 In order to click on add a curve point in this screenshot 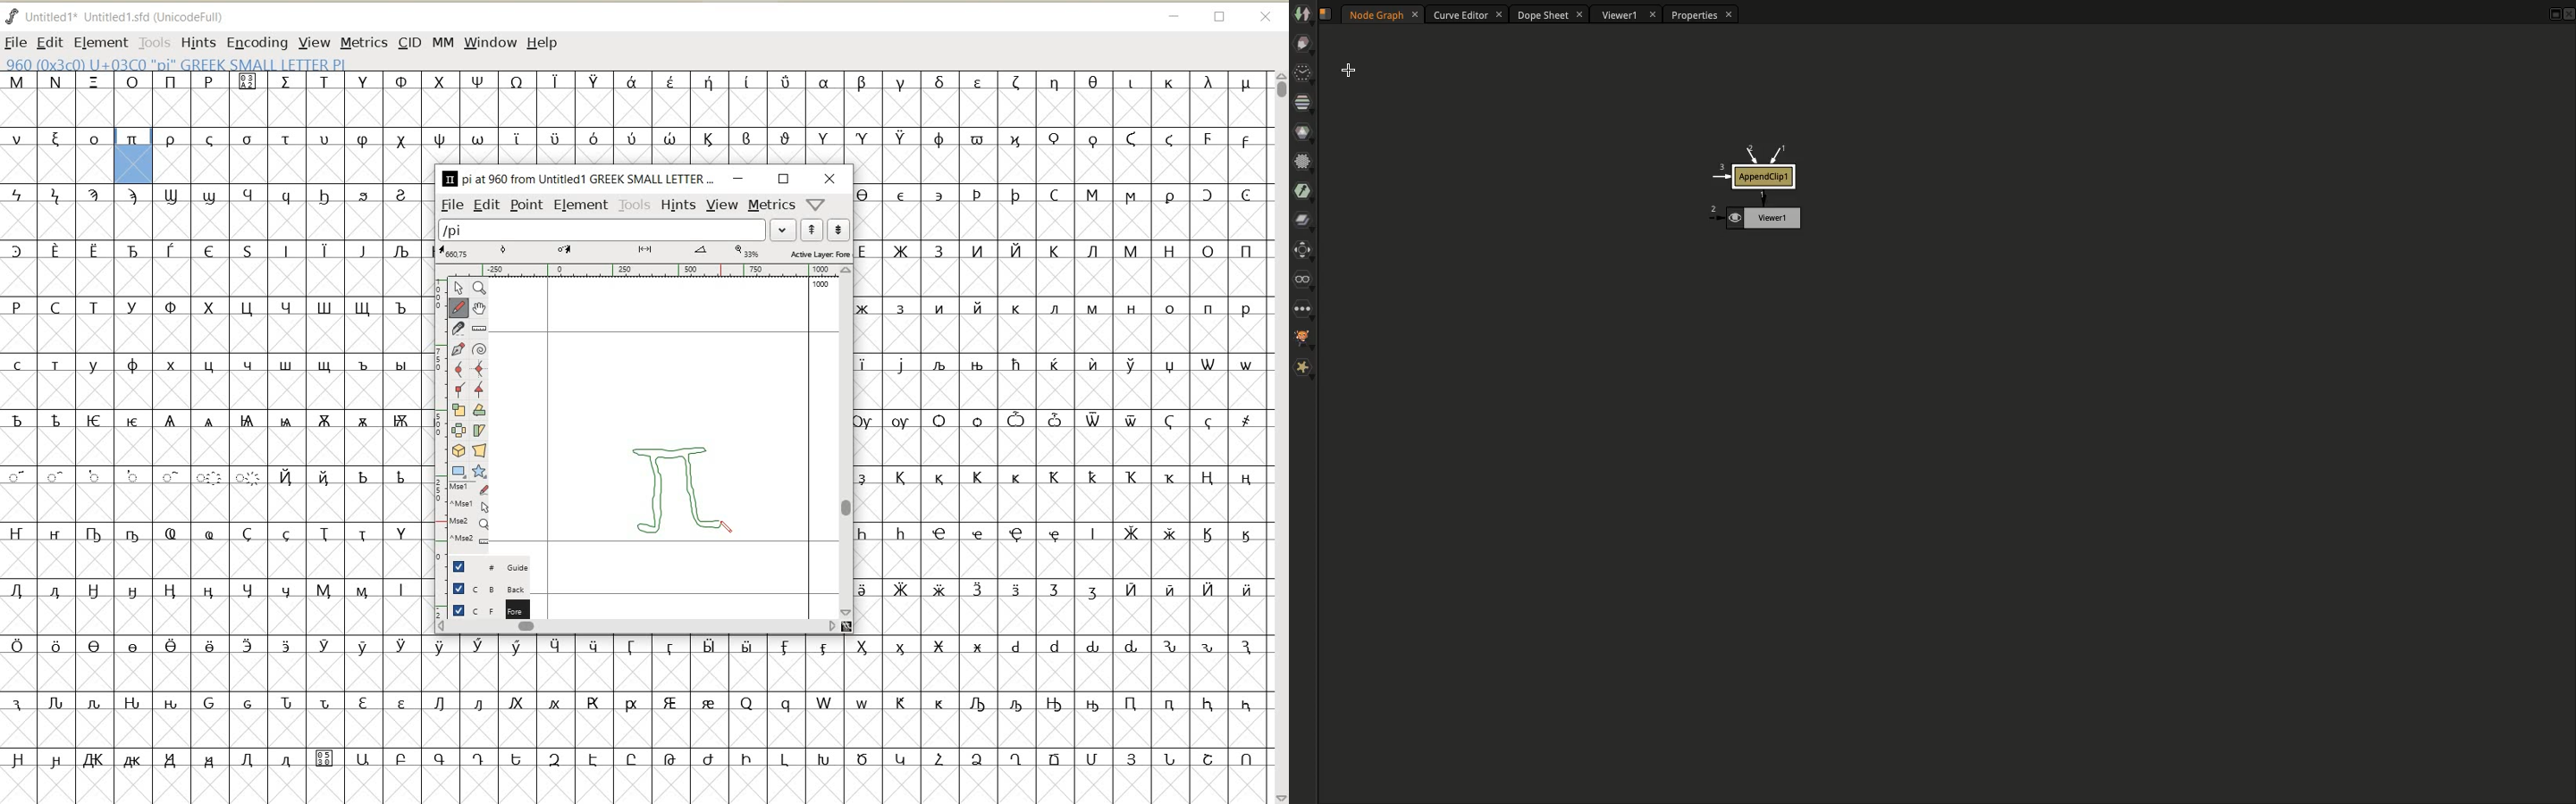, I will do `click(458, 368)`.